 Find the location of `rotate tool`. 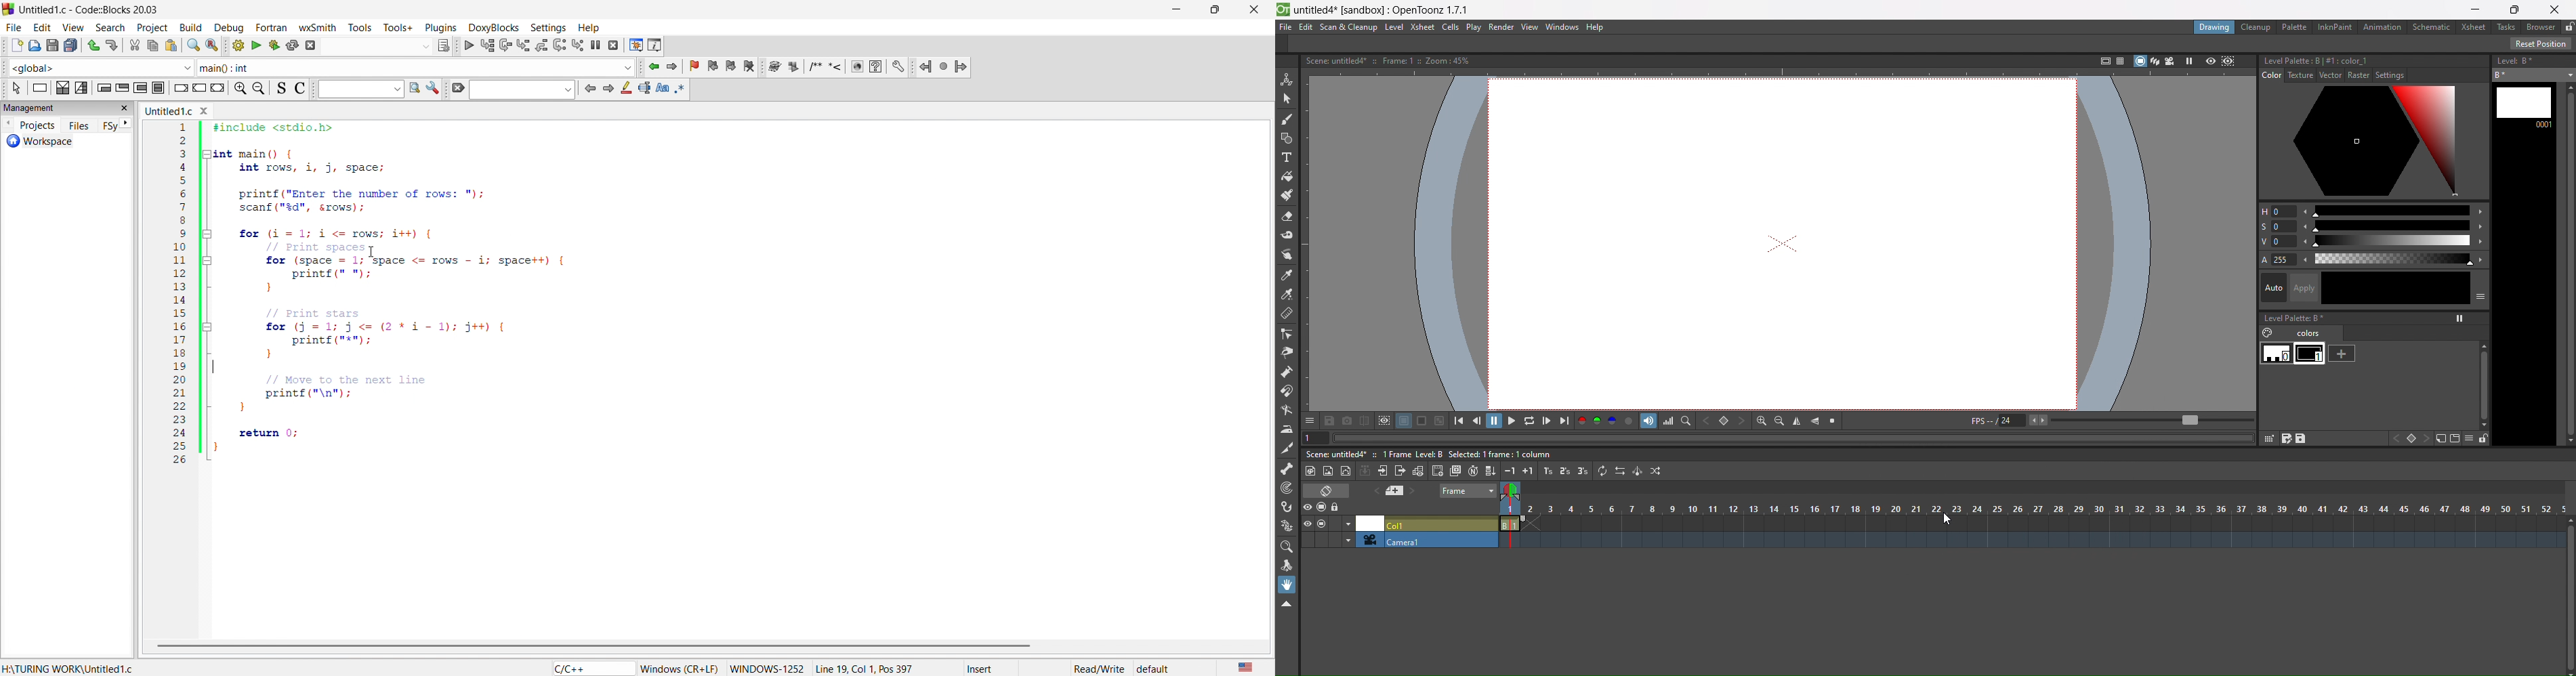

rotate tool is located at coordinates (1286, 566).